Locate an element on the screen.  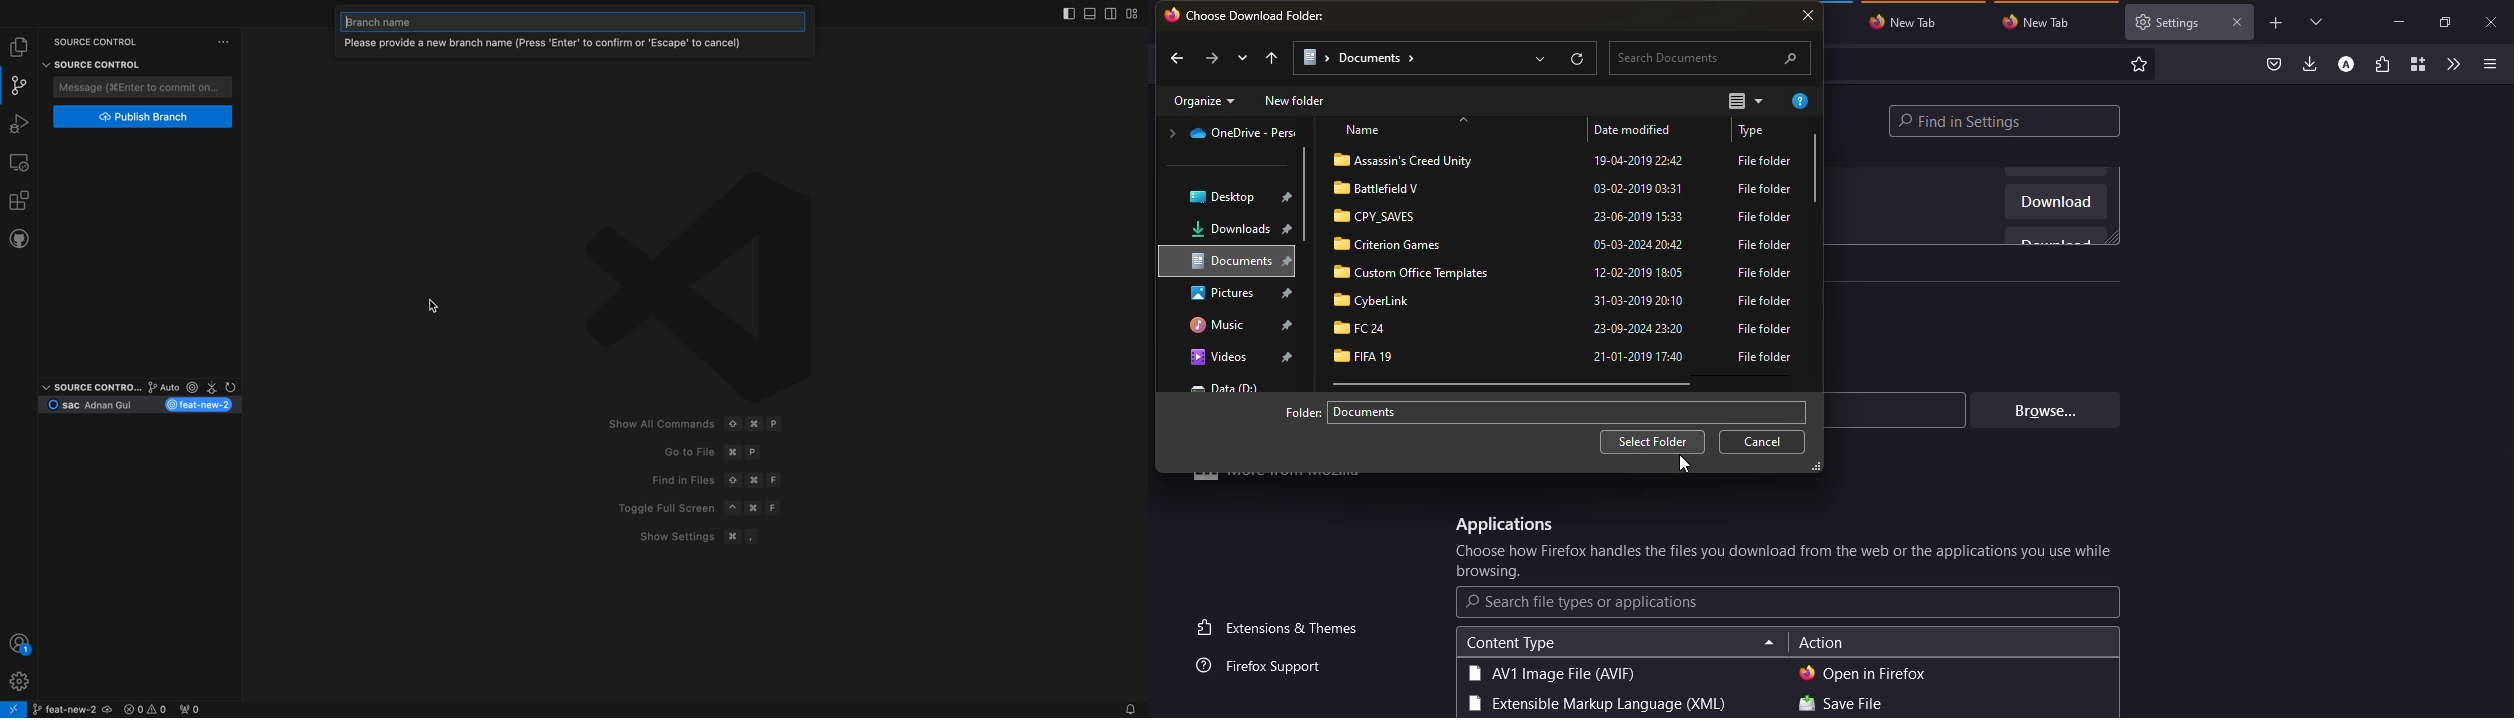
folder is located at coordinates (1370, 356).